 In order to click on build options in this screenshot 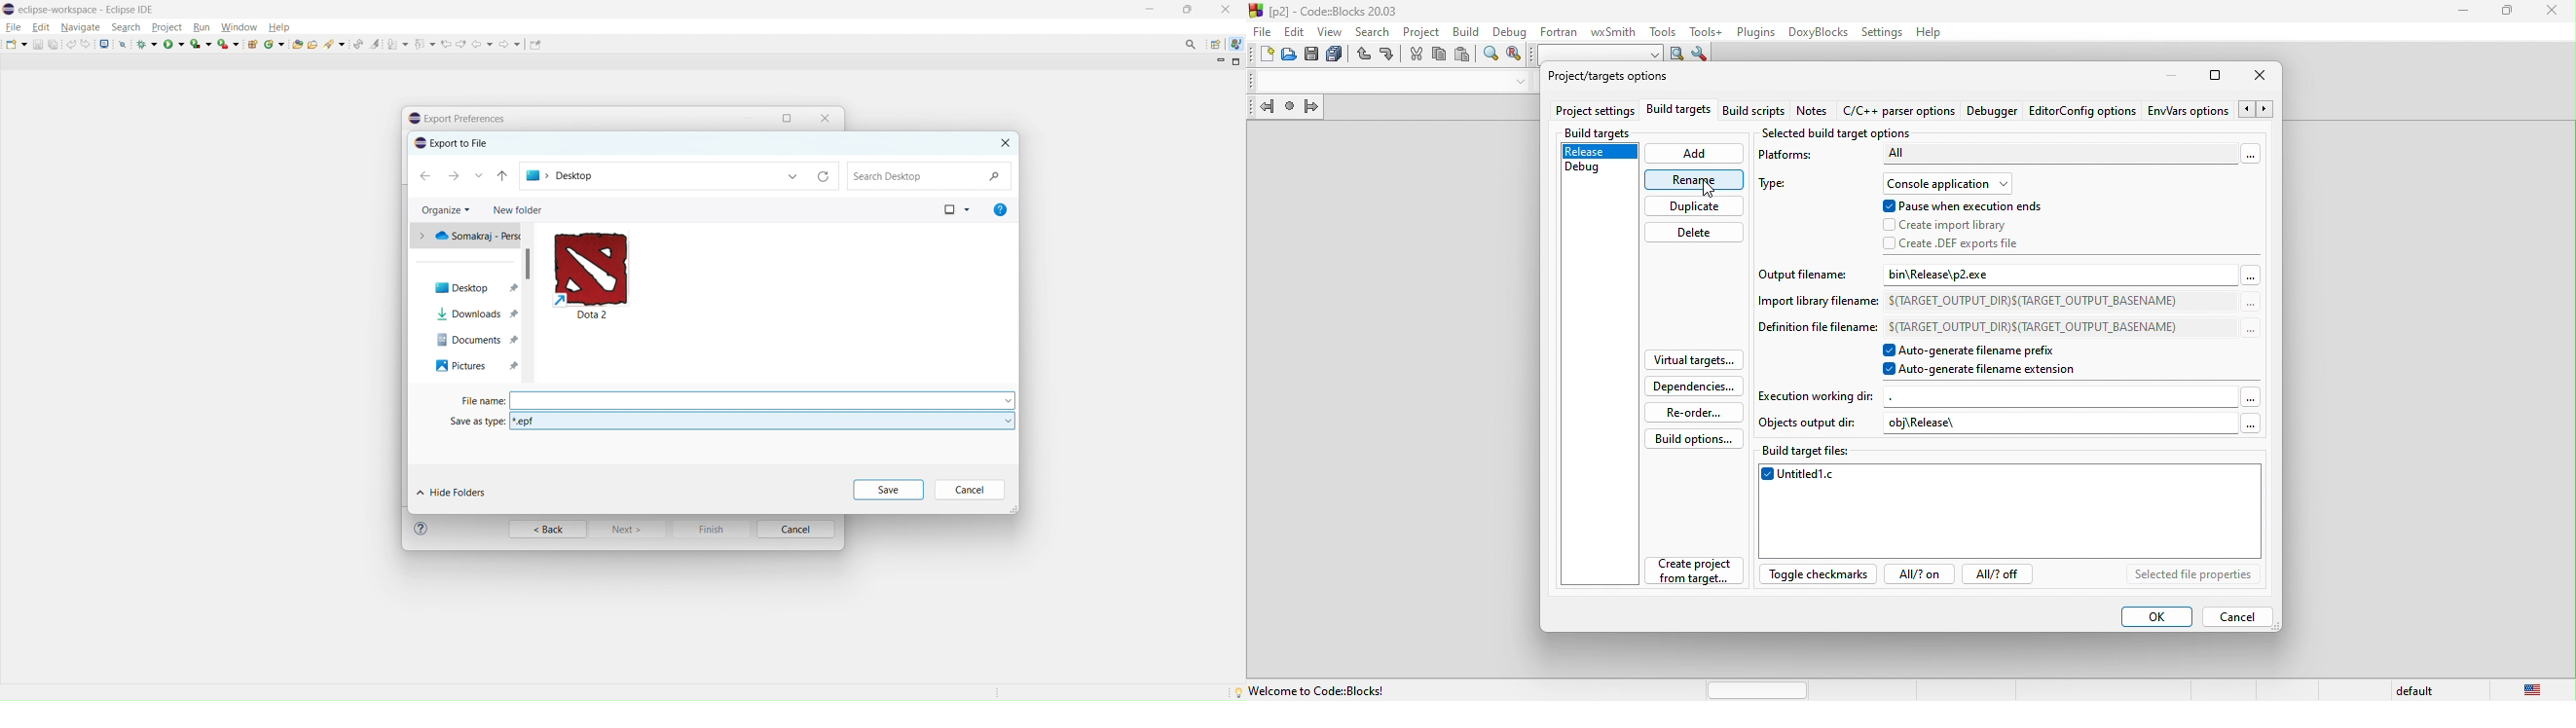, I will do `click(1694, 439)`.